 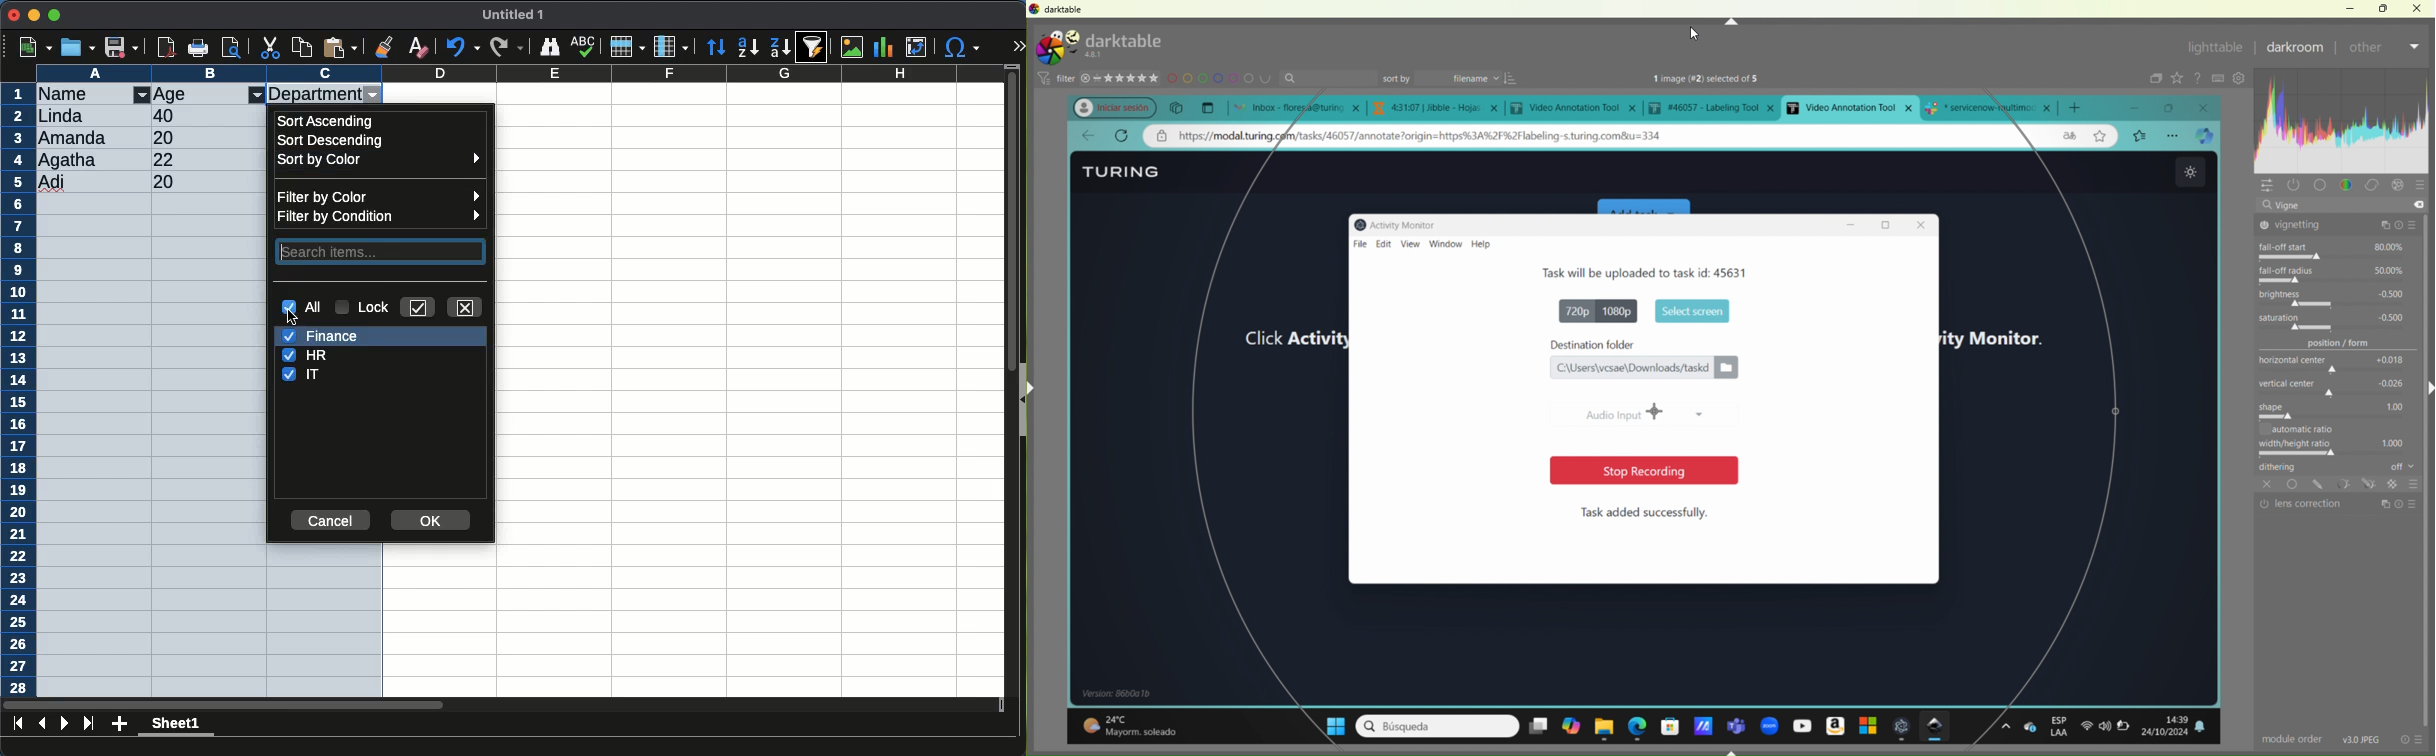 What do you see at coordinates (1116, 45) in the screenshot?
I see `turing` at bounding box center [1116, 45].